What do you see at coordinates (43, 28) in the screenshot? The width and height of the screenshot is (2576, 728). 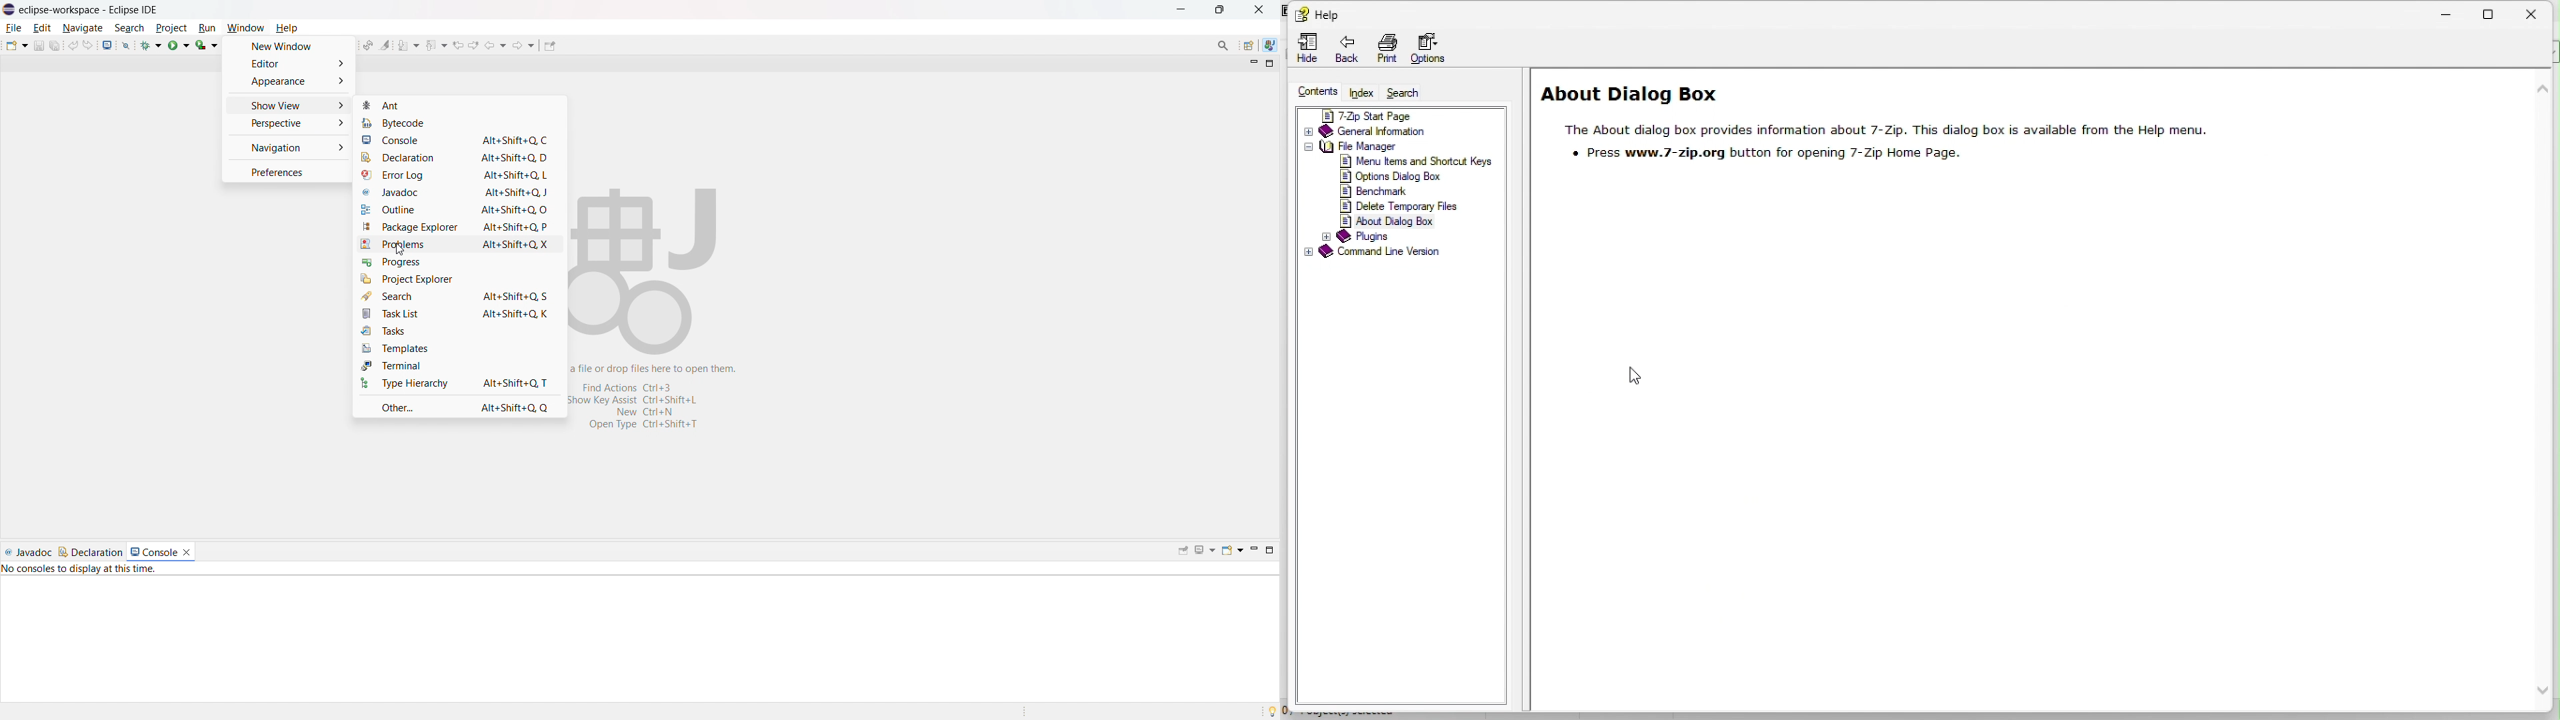 I see `edit` at bounding box center [43, 28].